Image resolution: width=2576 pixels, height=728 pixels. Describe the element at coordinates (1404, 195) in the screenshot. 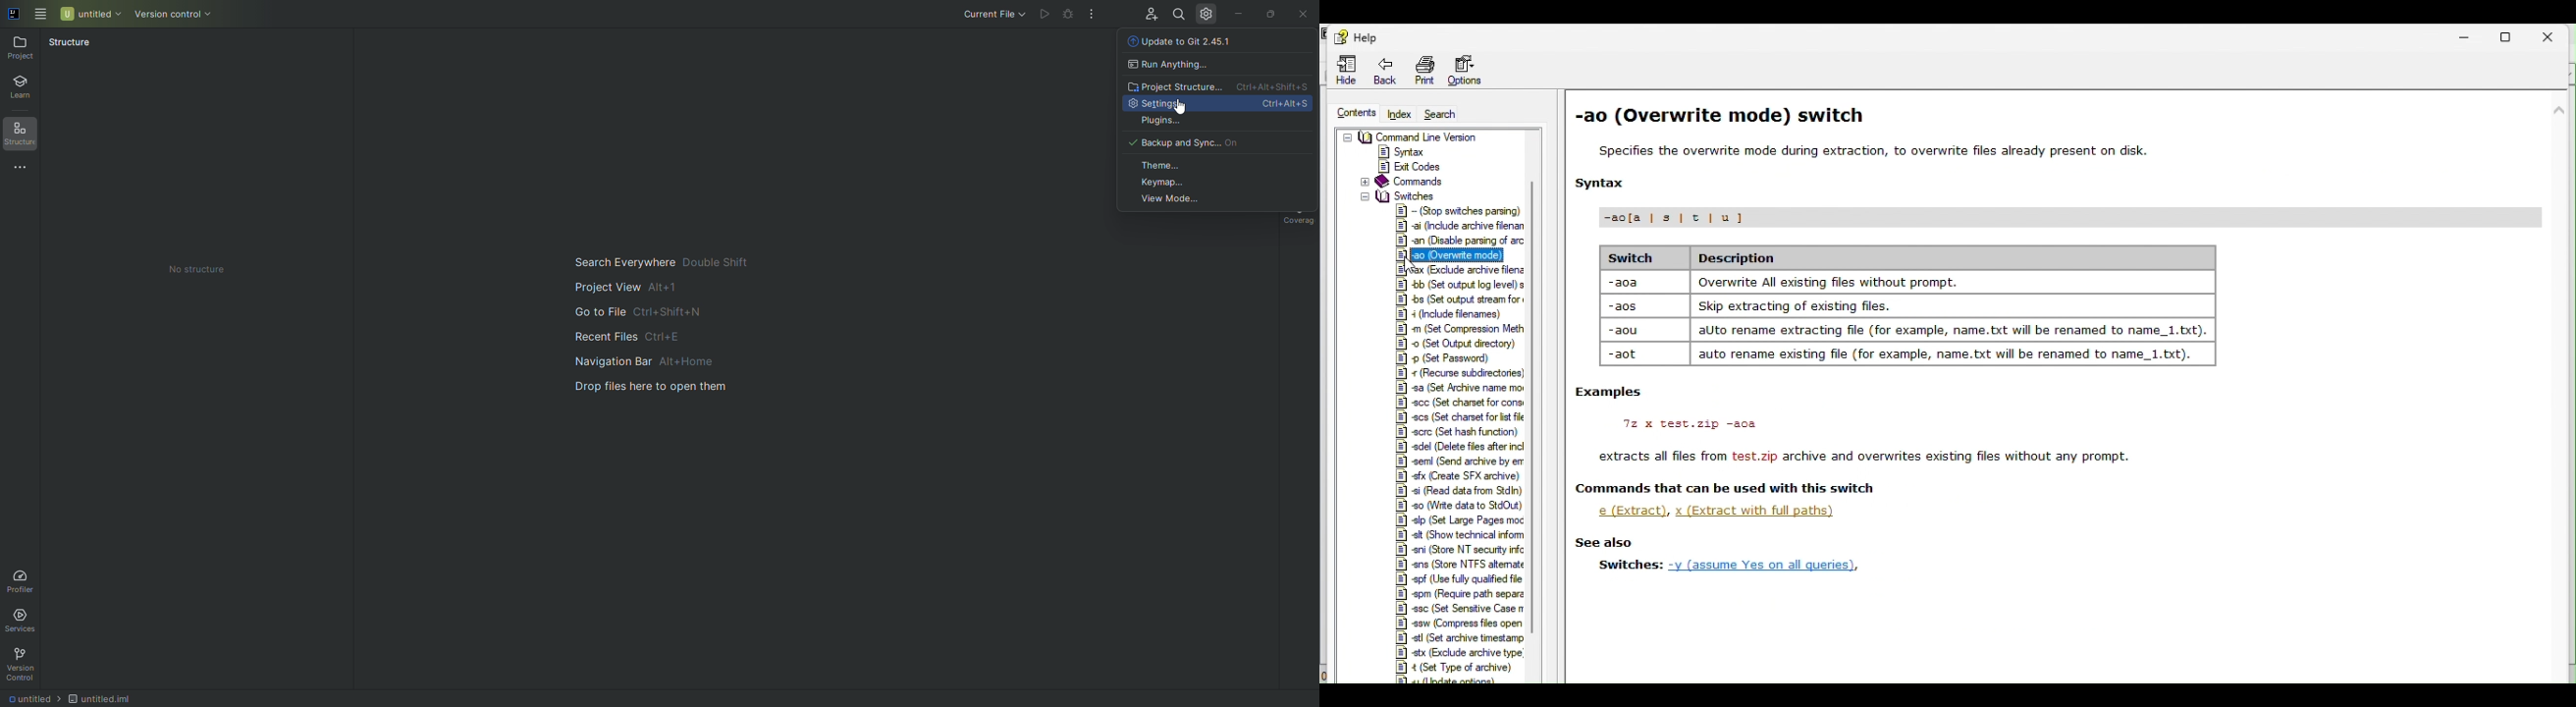

I see `switches` at that location.